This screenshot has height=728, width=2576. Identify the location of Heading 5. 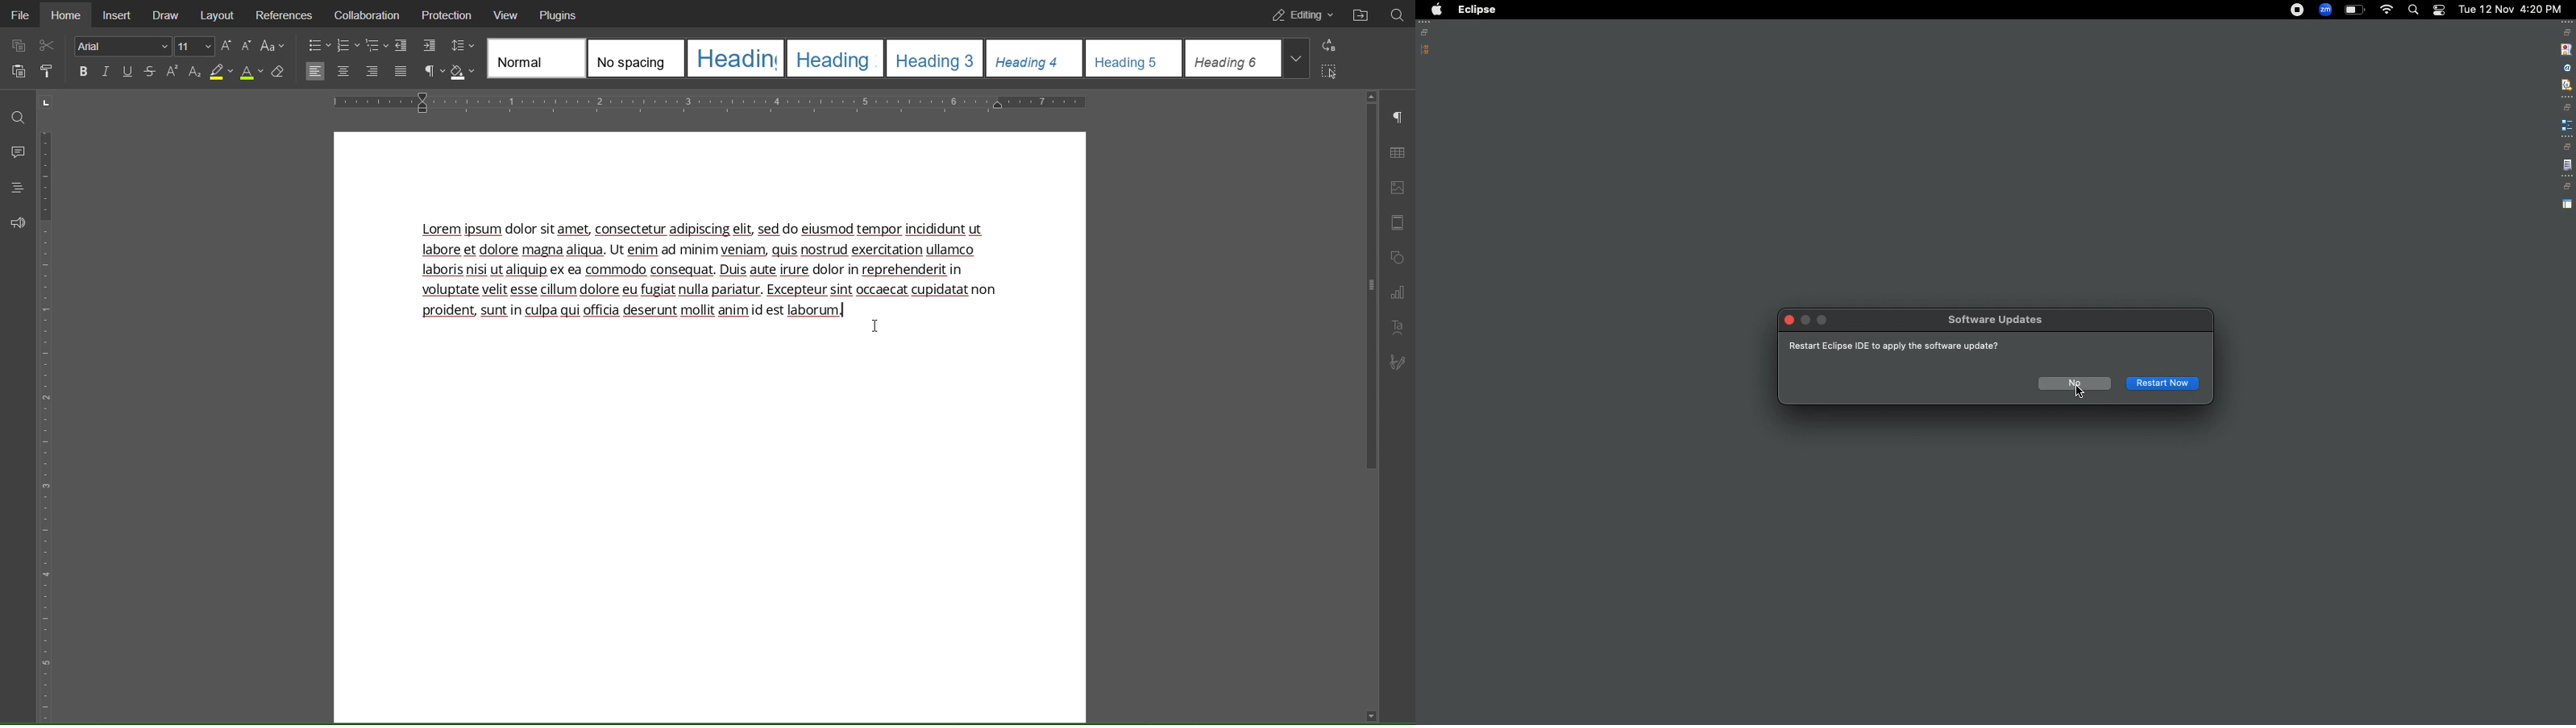
(1132, 58).